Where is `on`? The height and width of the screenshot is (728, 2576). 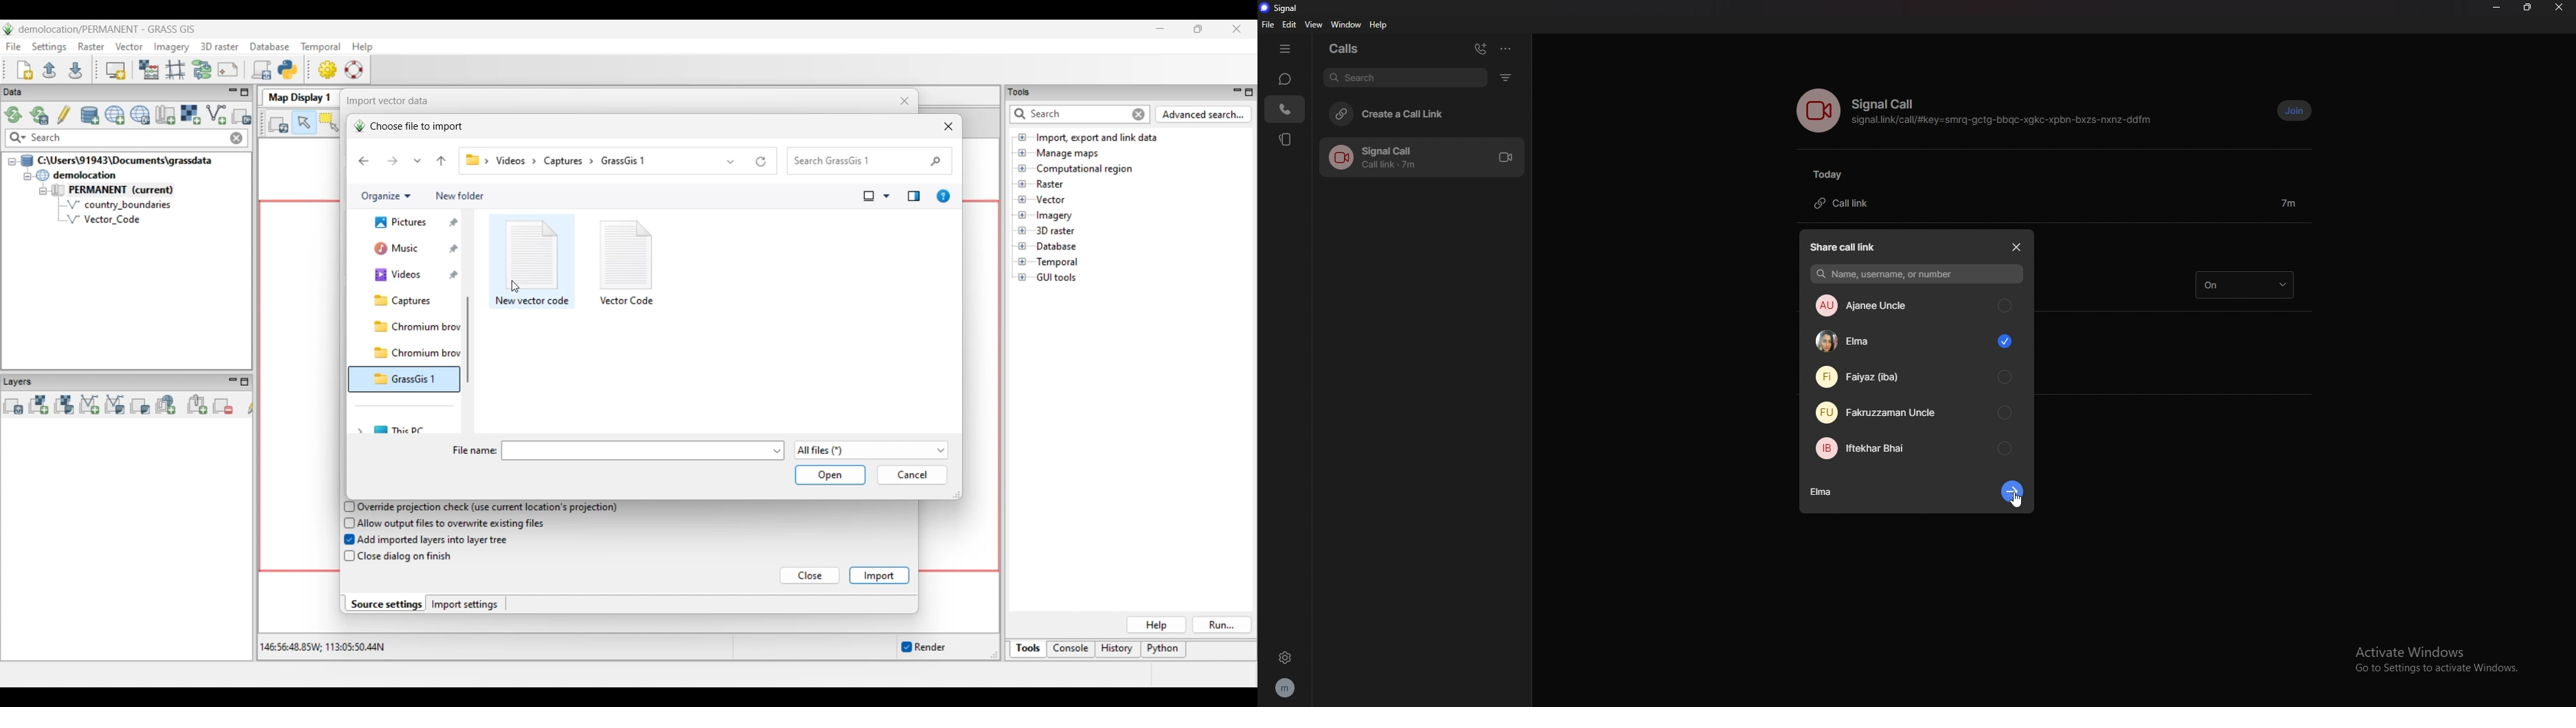
on is located at coordinates (2244, 285).